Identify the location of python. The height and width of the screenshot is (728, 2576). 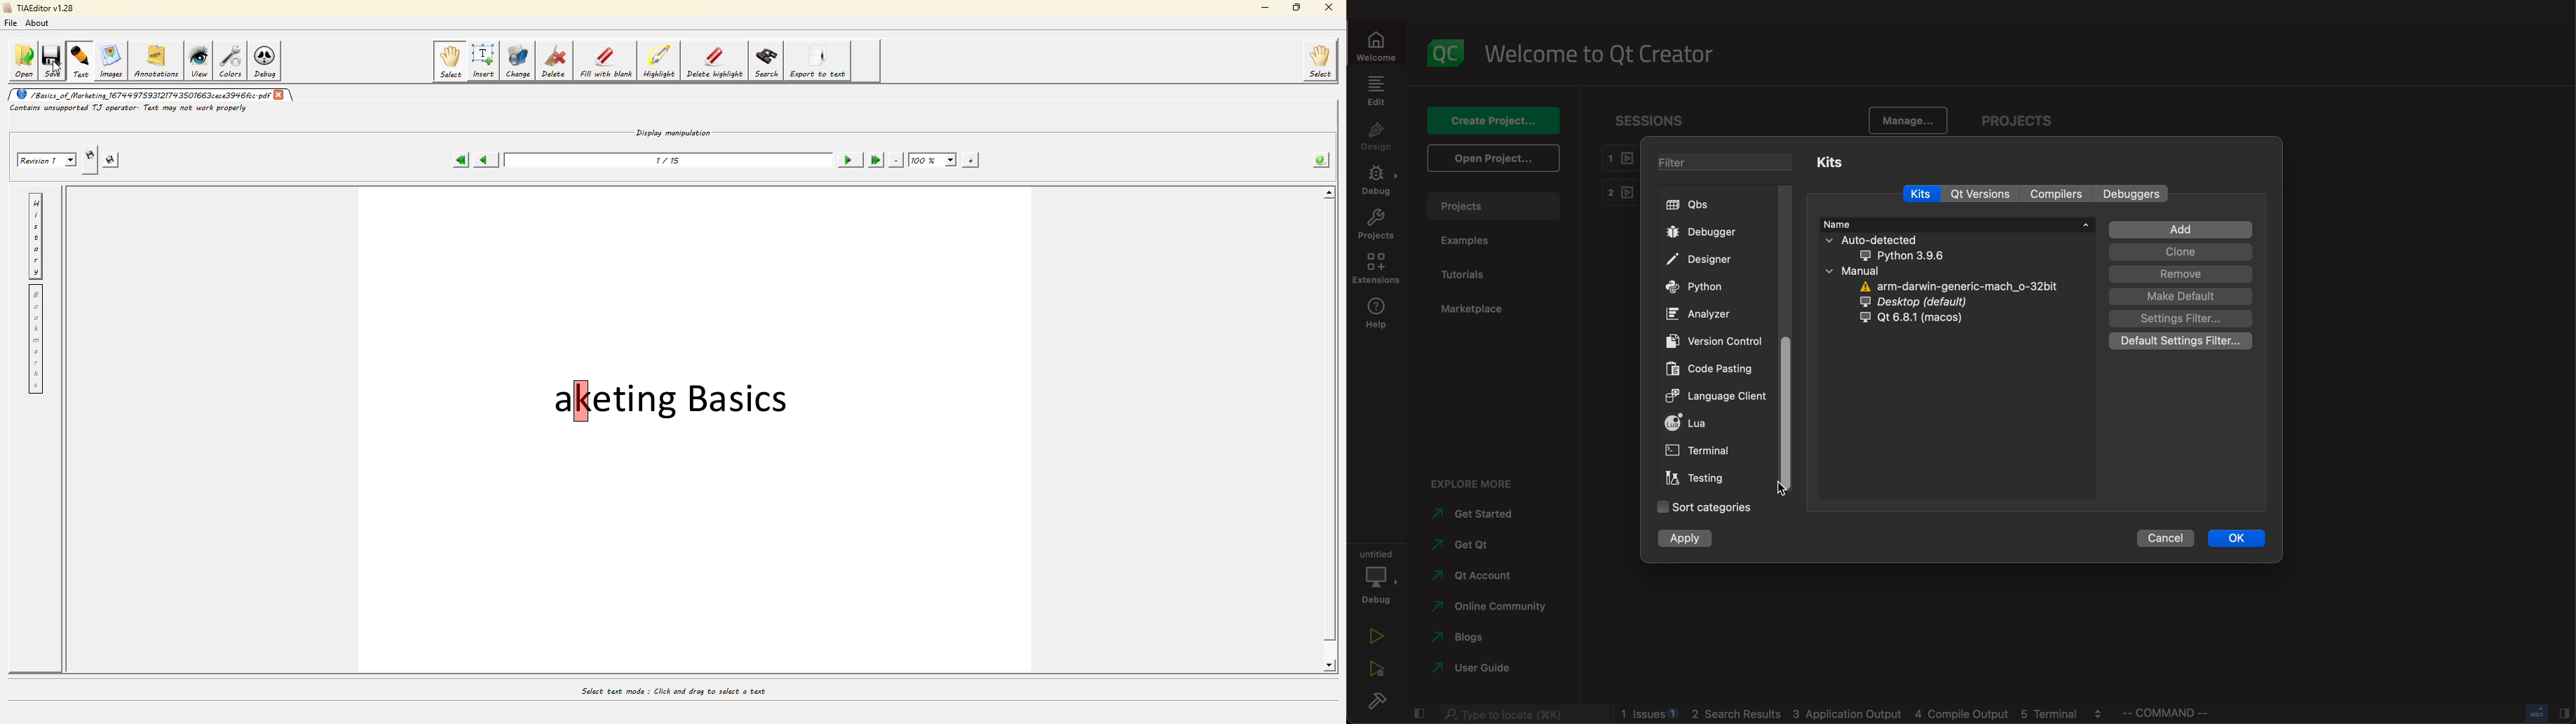
(1701, 287).